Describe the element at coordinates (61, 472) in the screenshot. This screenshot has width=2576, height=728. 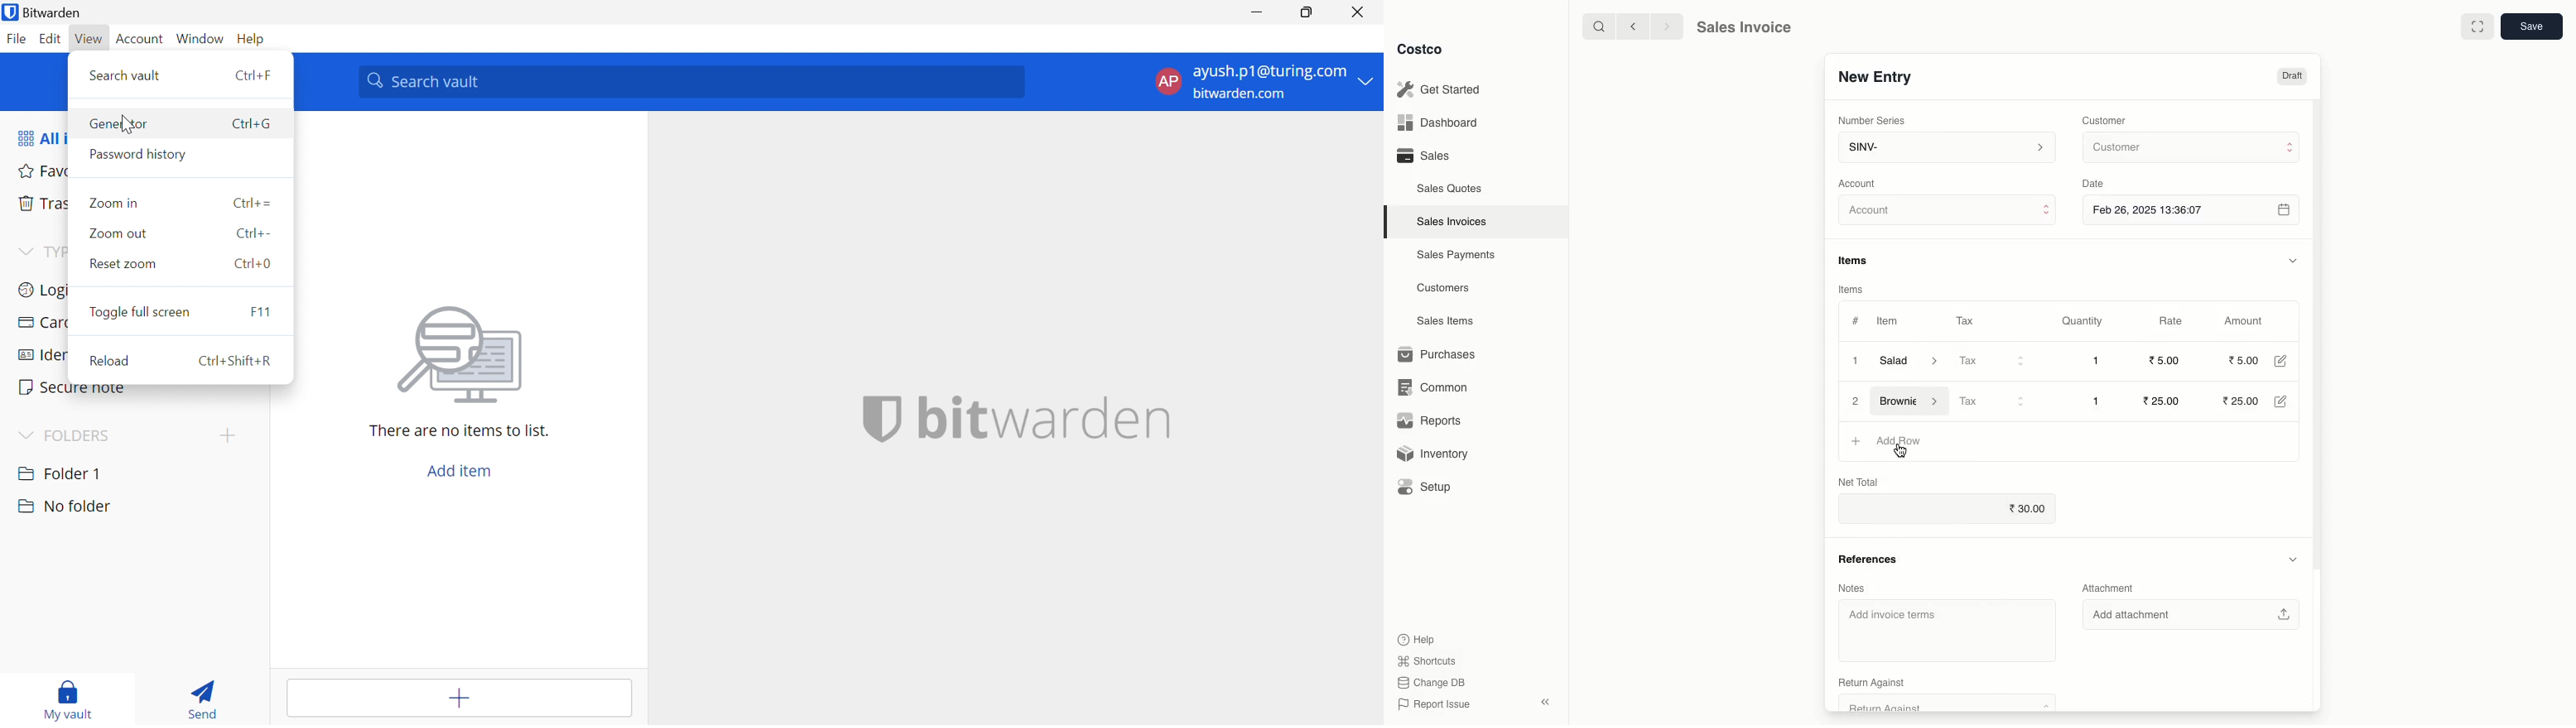
I see `Folder` at that location.